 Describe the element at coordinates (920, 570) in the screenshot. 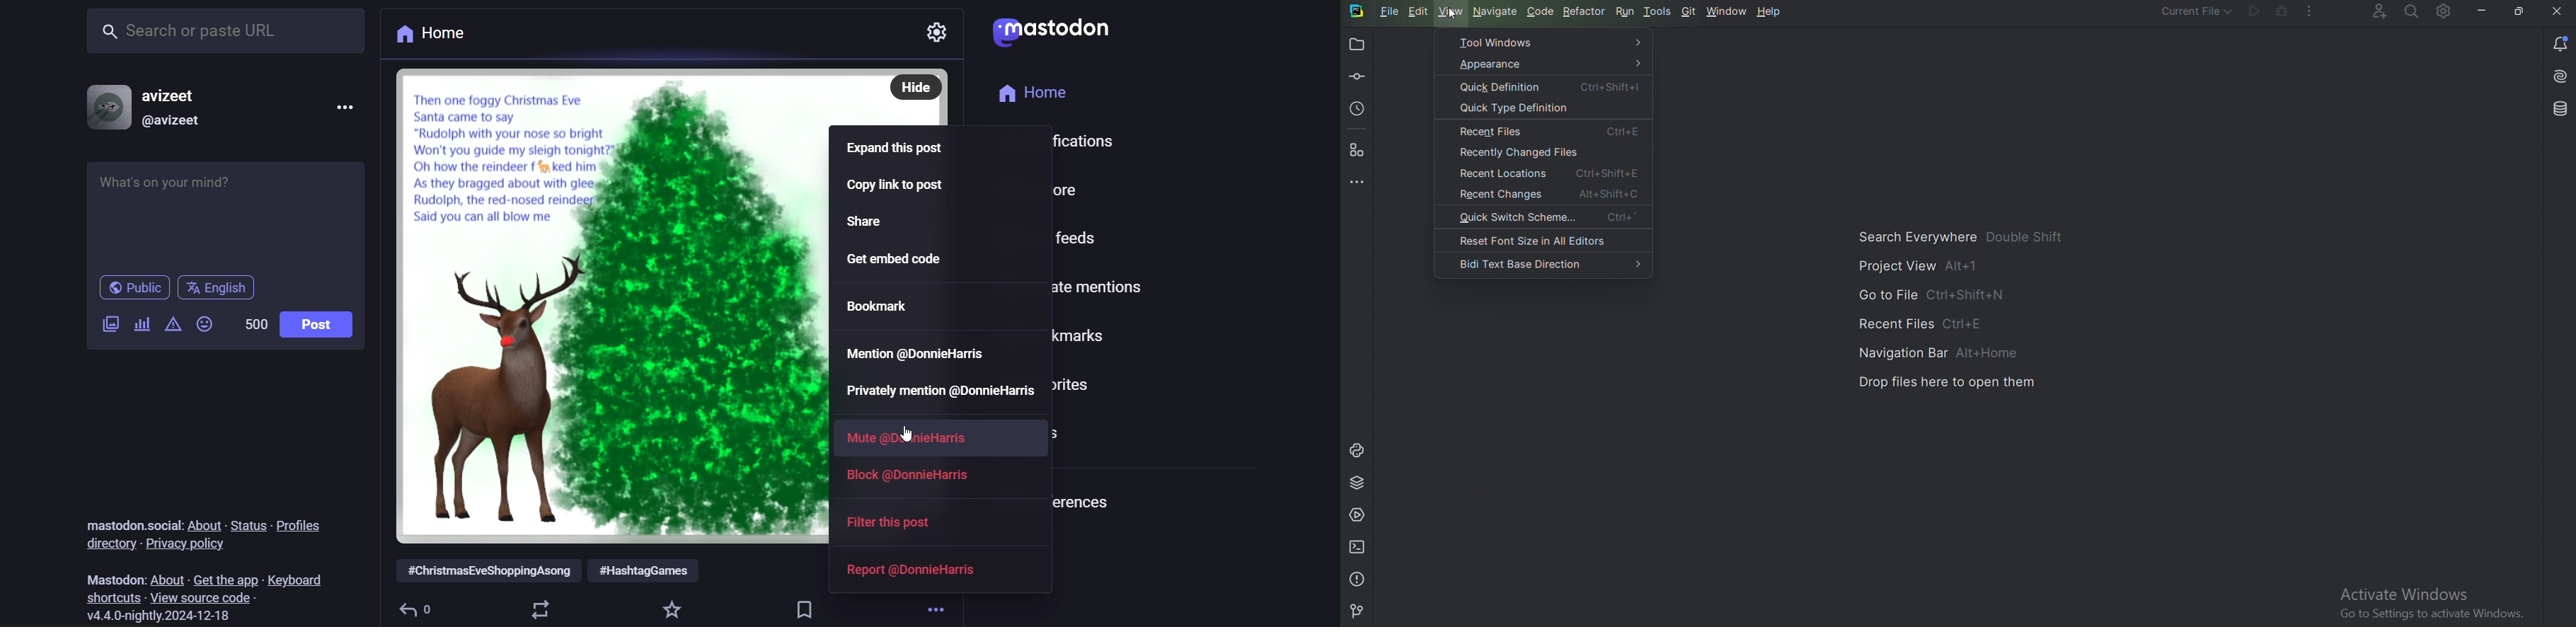

I see `report` at that location.